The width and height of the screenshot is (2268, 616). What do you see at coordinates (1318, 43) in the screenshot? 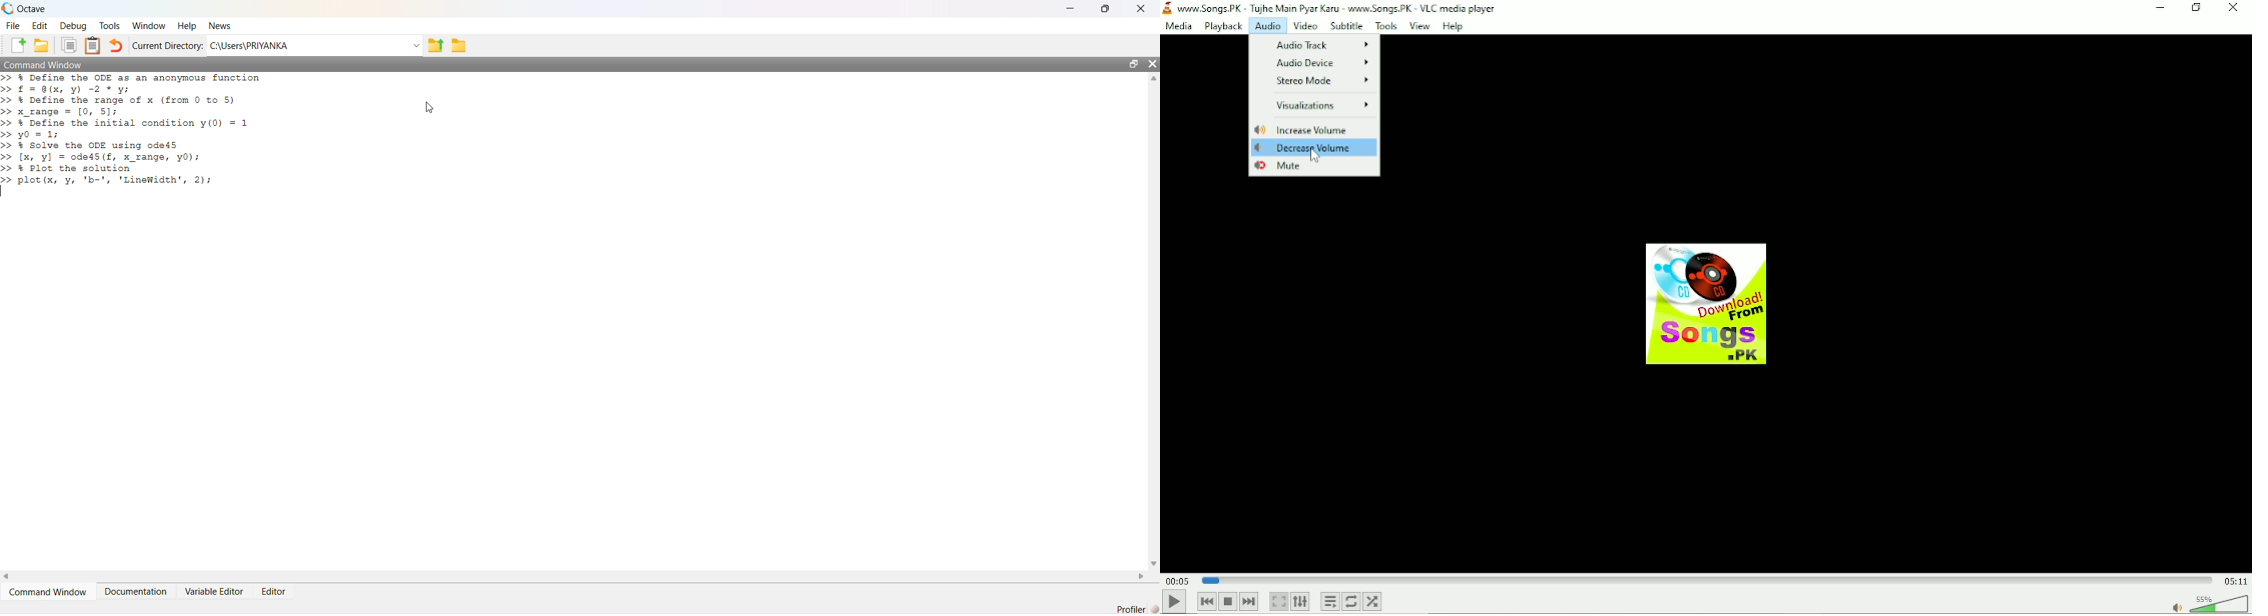
I see `Audio track` at bounding box center [1318, 43].